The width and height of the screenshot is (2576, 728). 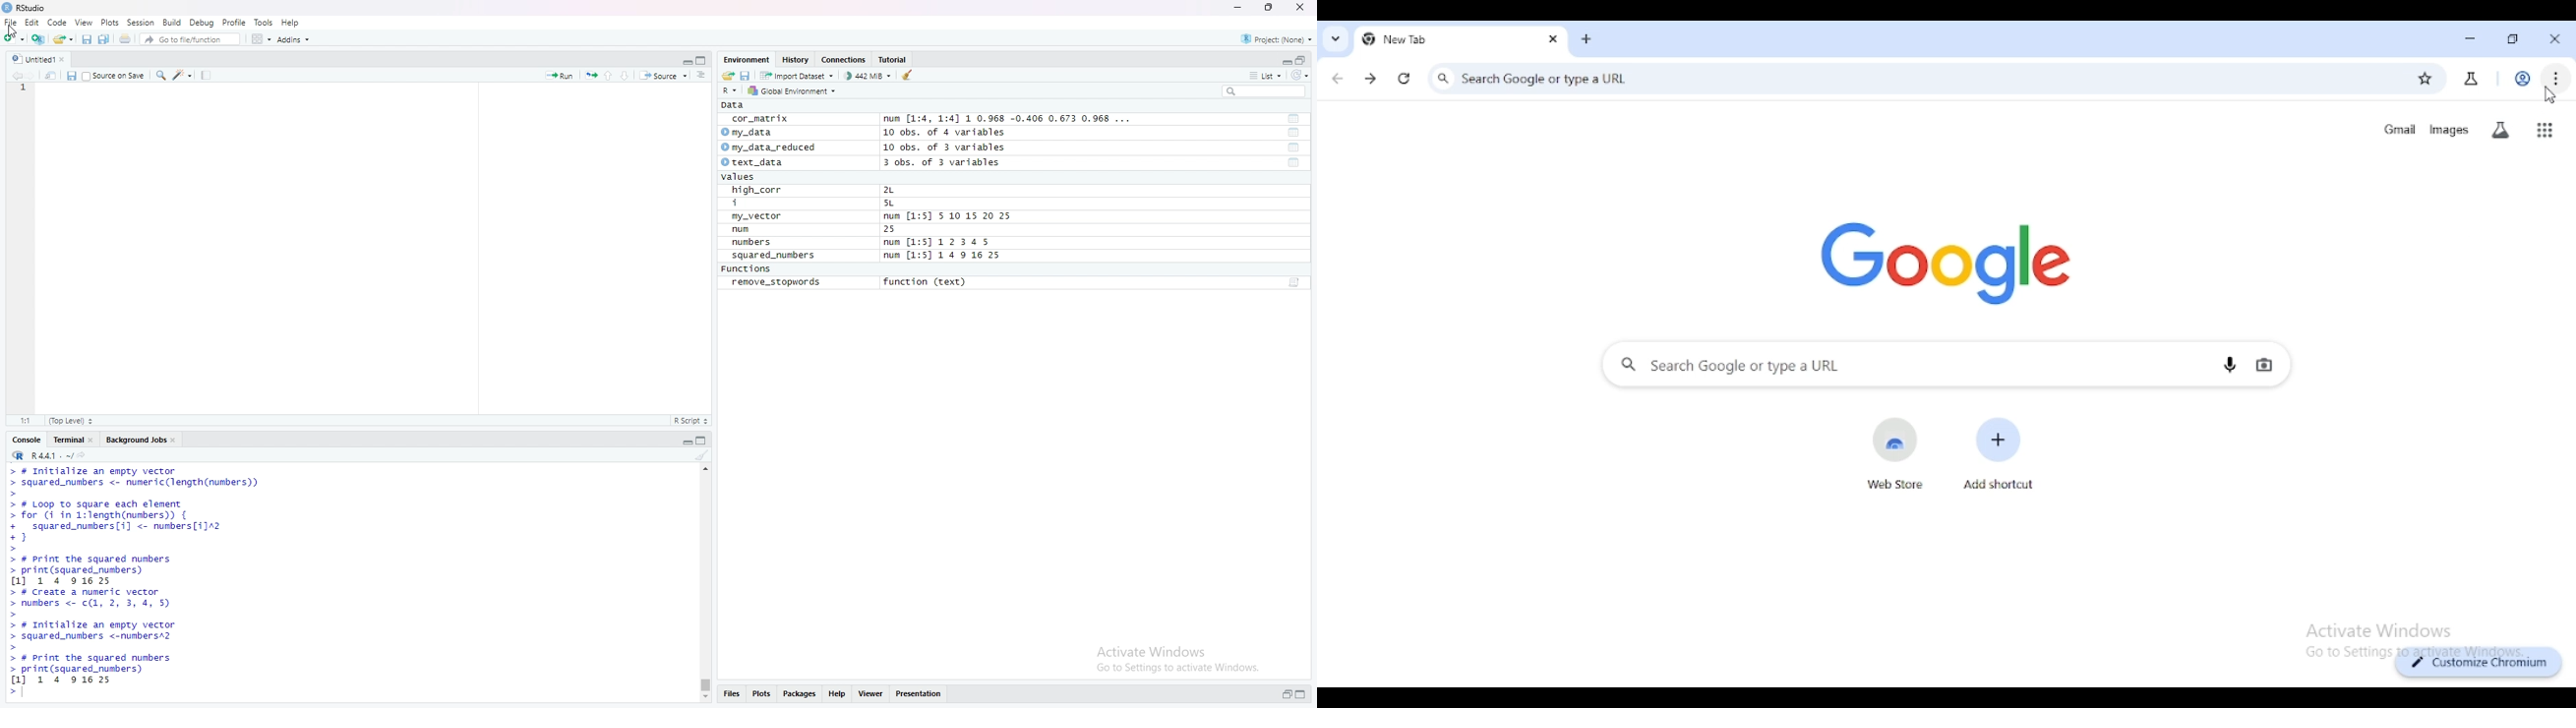 I want to click on Load workspace, so click(x=726, y=76).